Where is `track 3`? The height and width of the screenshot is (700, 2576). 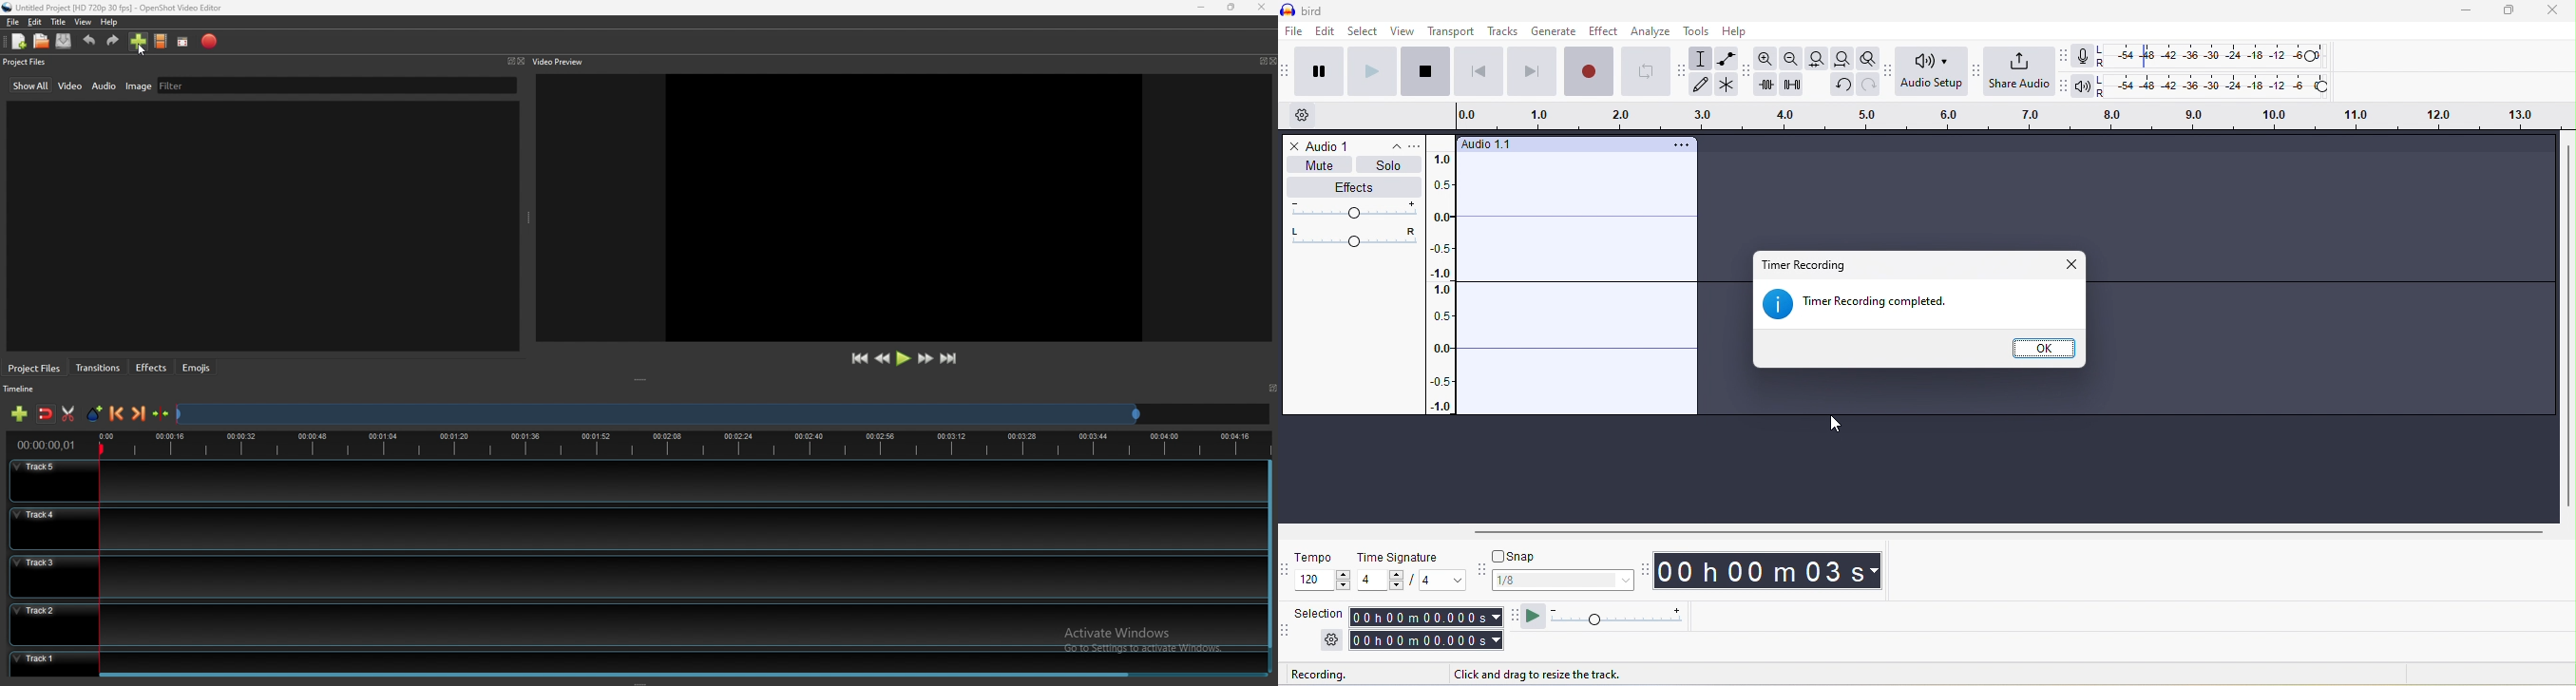
track 3 is located at coordinates (632, 575).